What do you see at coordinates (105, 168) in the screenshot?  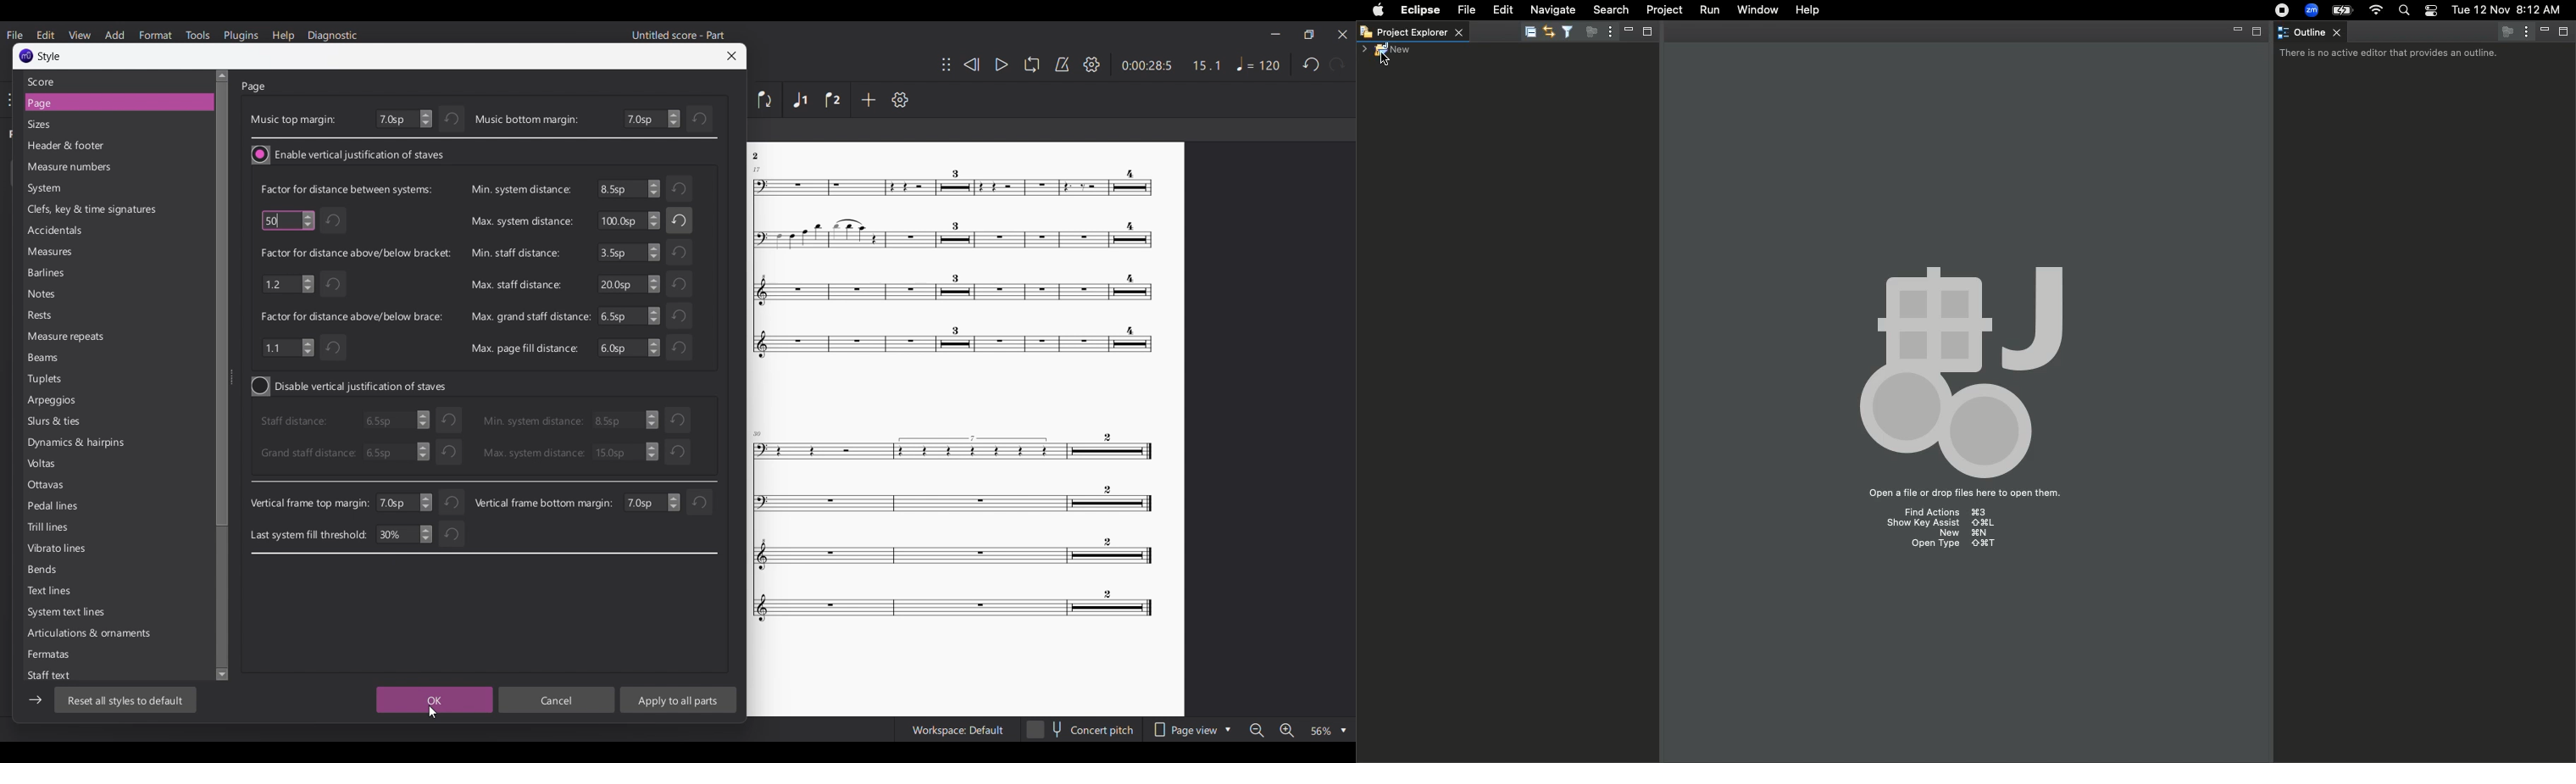 I see `measure numbers` at bounding box center [105, 168].